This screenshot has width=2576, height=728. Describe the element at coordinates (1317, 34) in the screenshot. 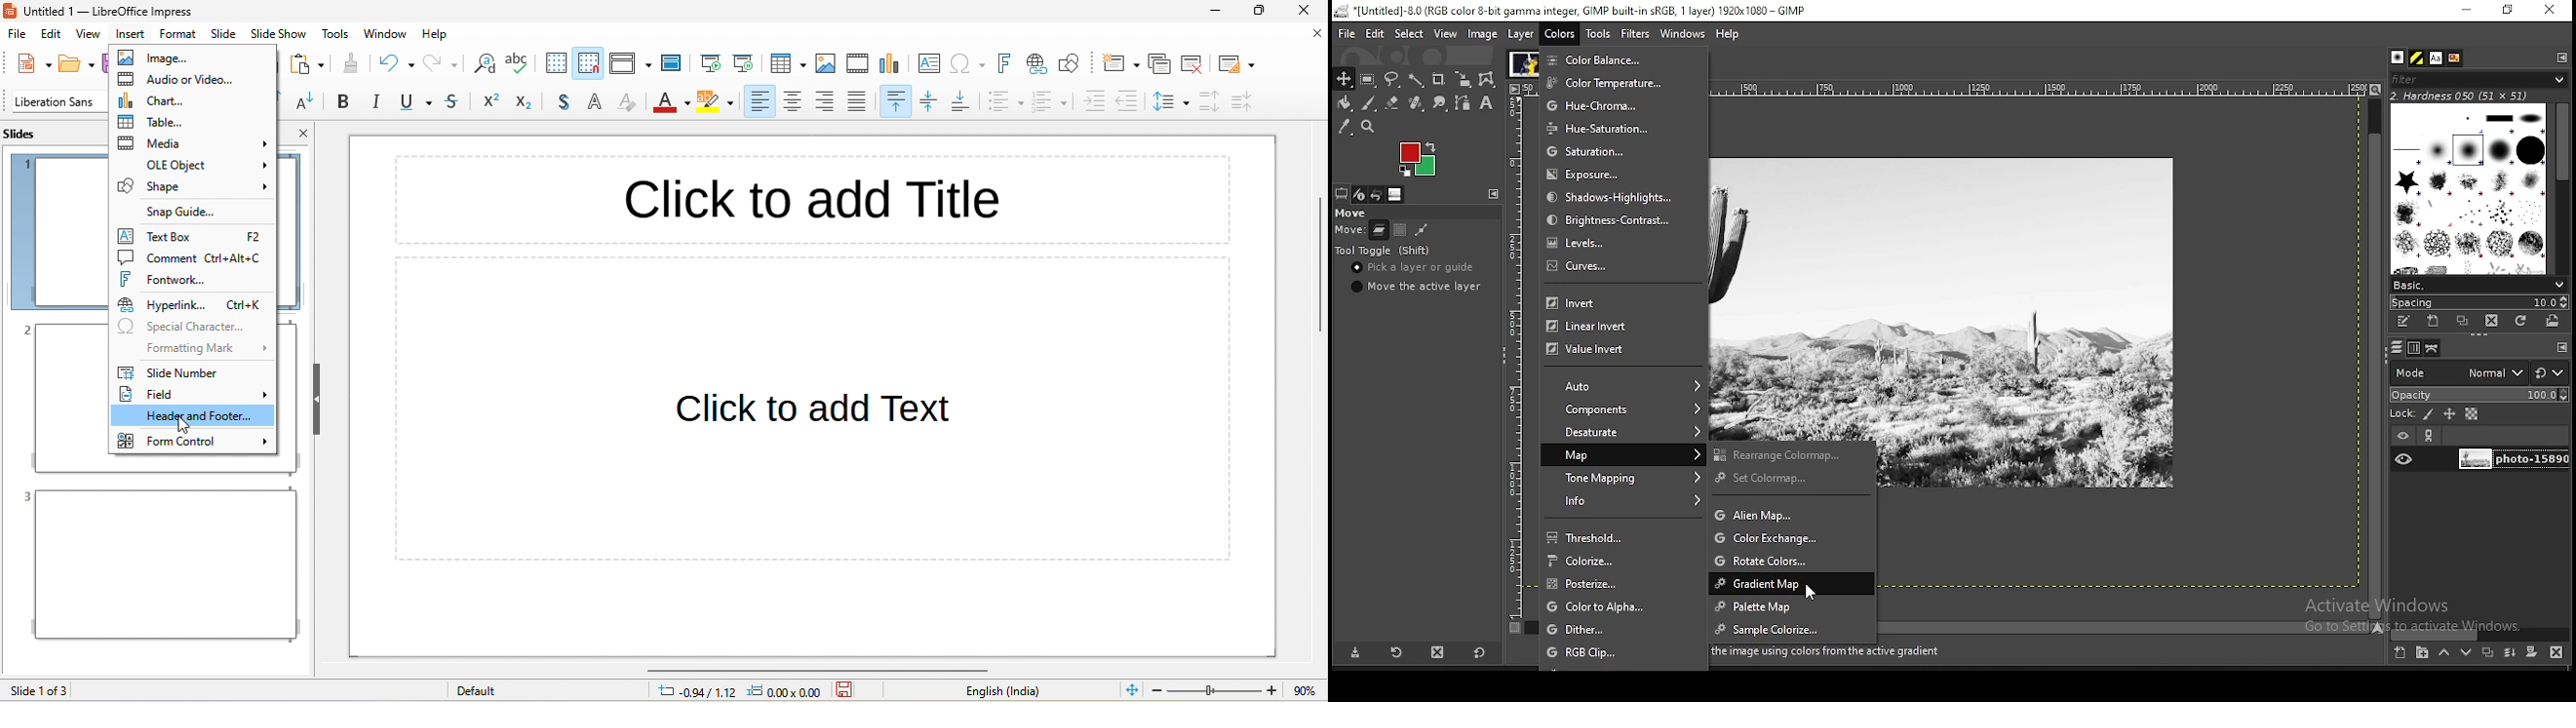

I see `close` at that location.